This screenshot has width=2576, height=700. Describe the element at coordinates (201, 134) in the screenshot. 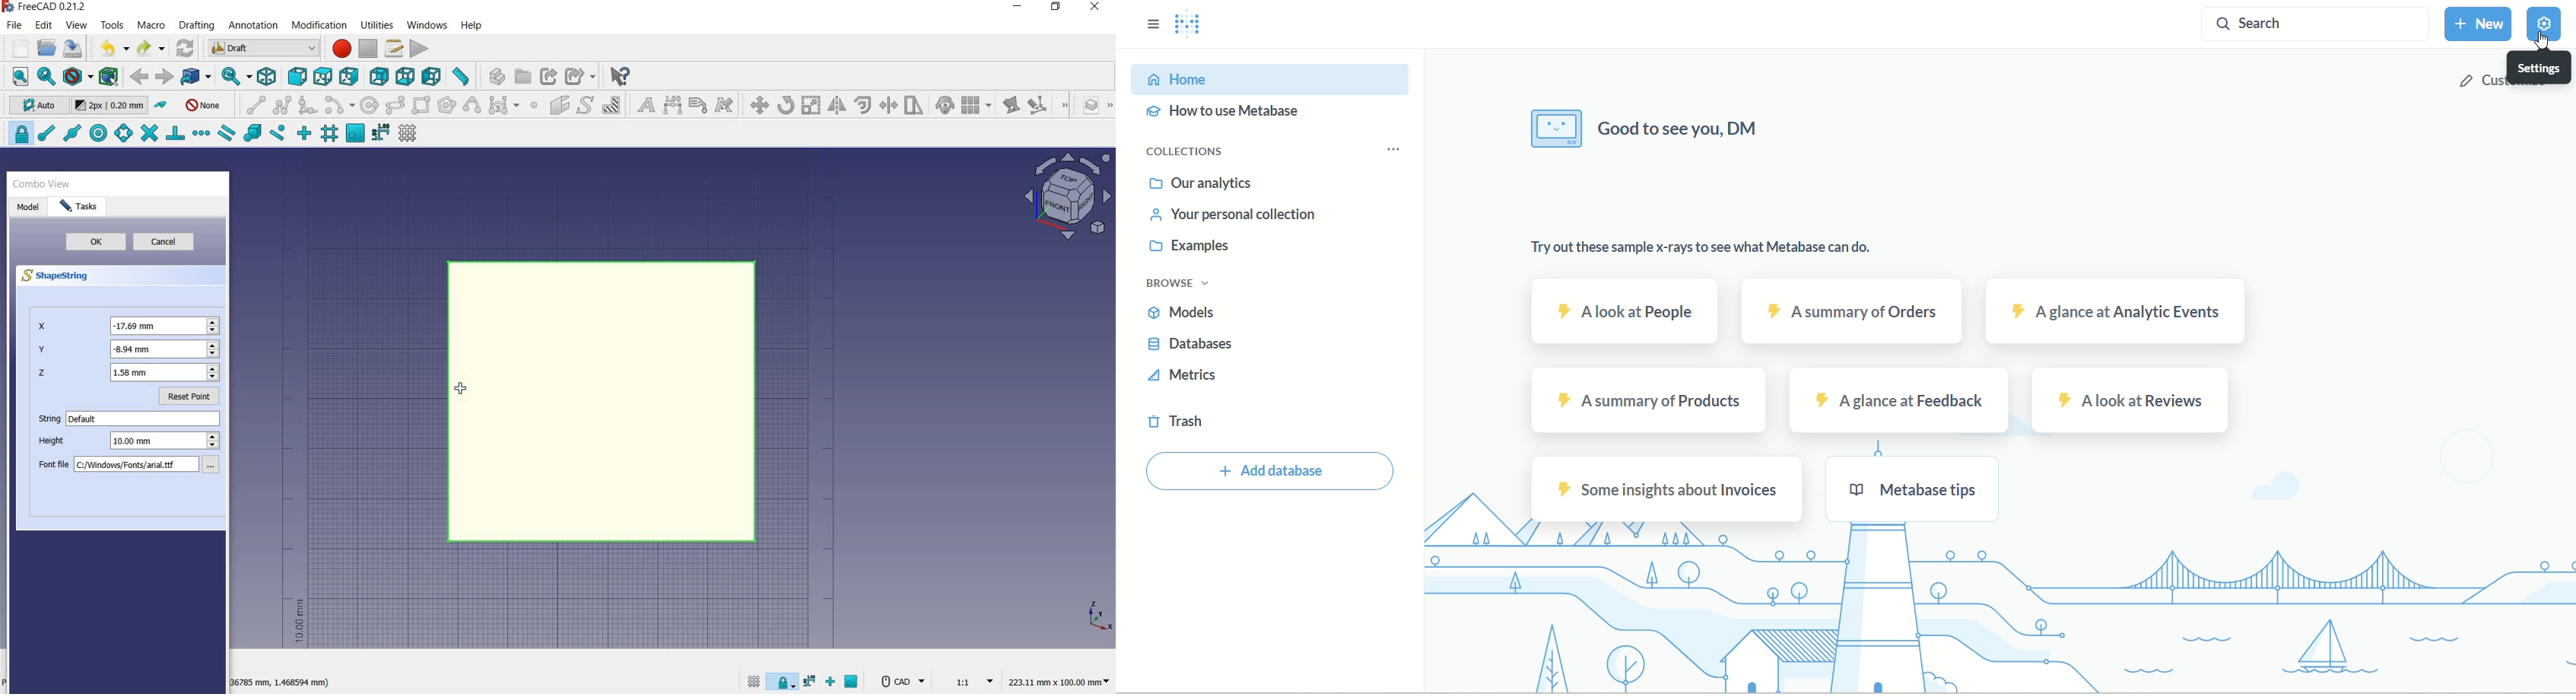

I see `snap extension` at that location.